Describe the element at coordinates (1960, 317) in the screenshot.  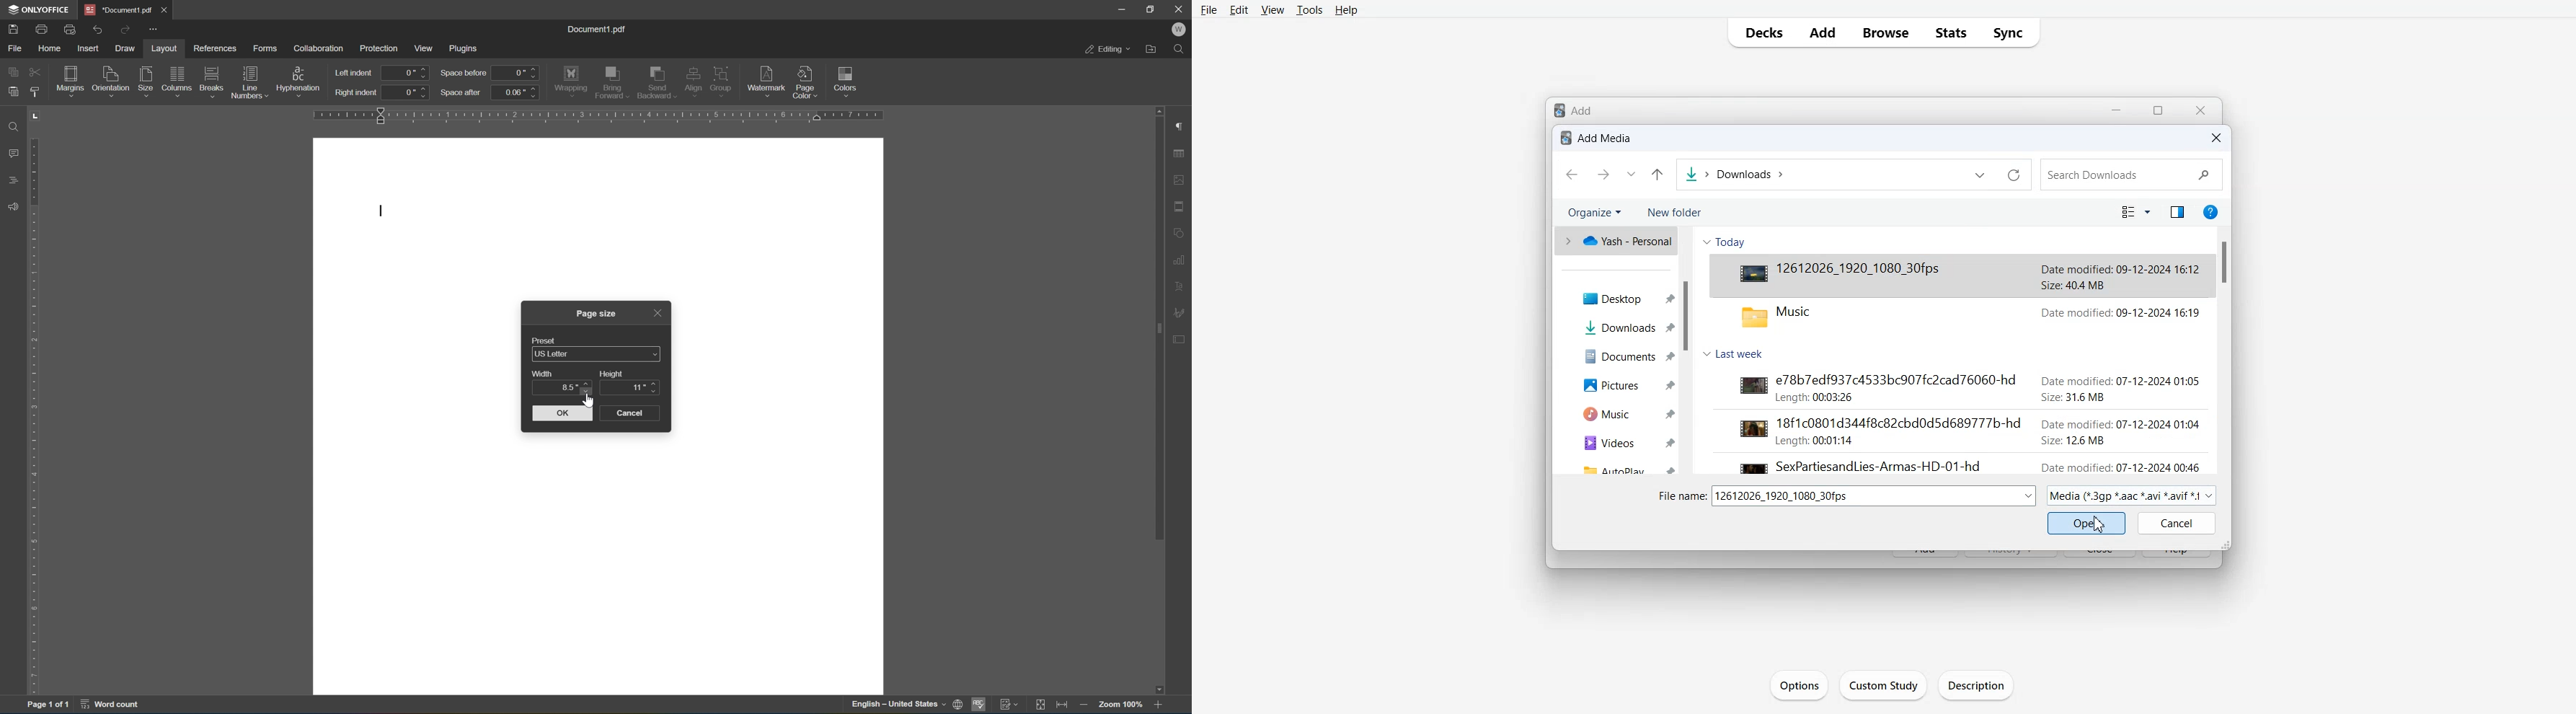
I see `music folder` at that location.